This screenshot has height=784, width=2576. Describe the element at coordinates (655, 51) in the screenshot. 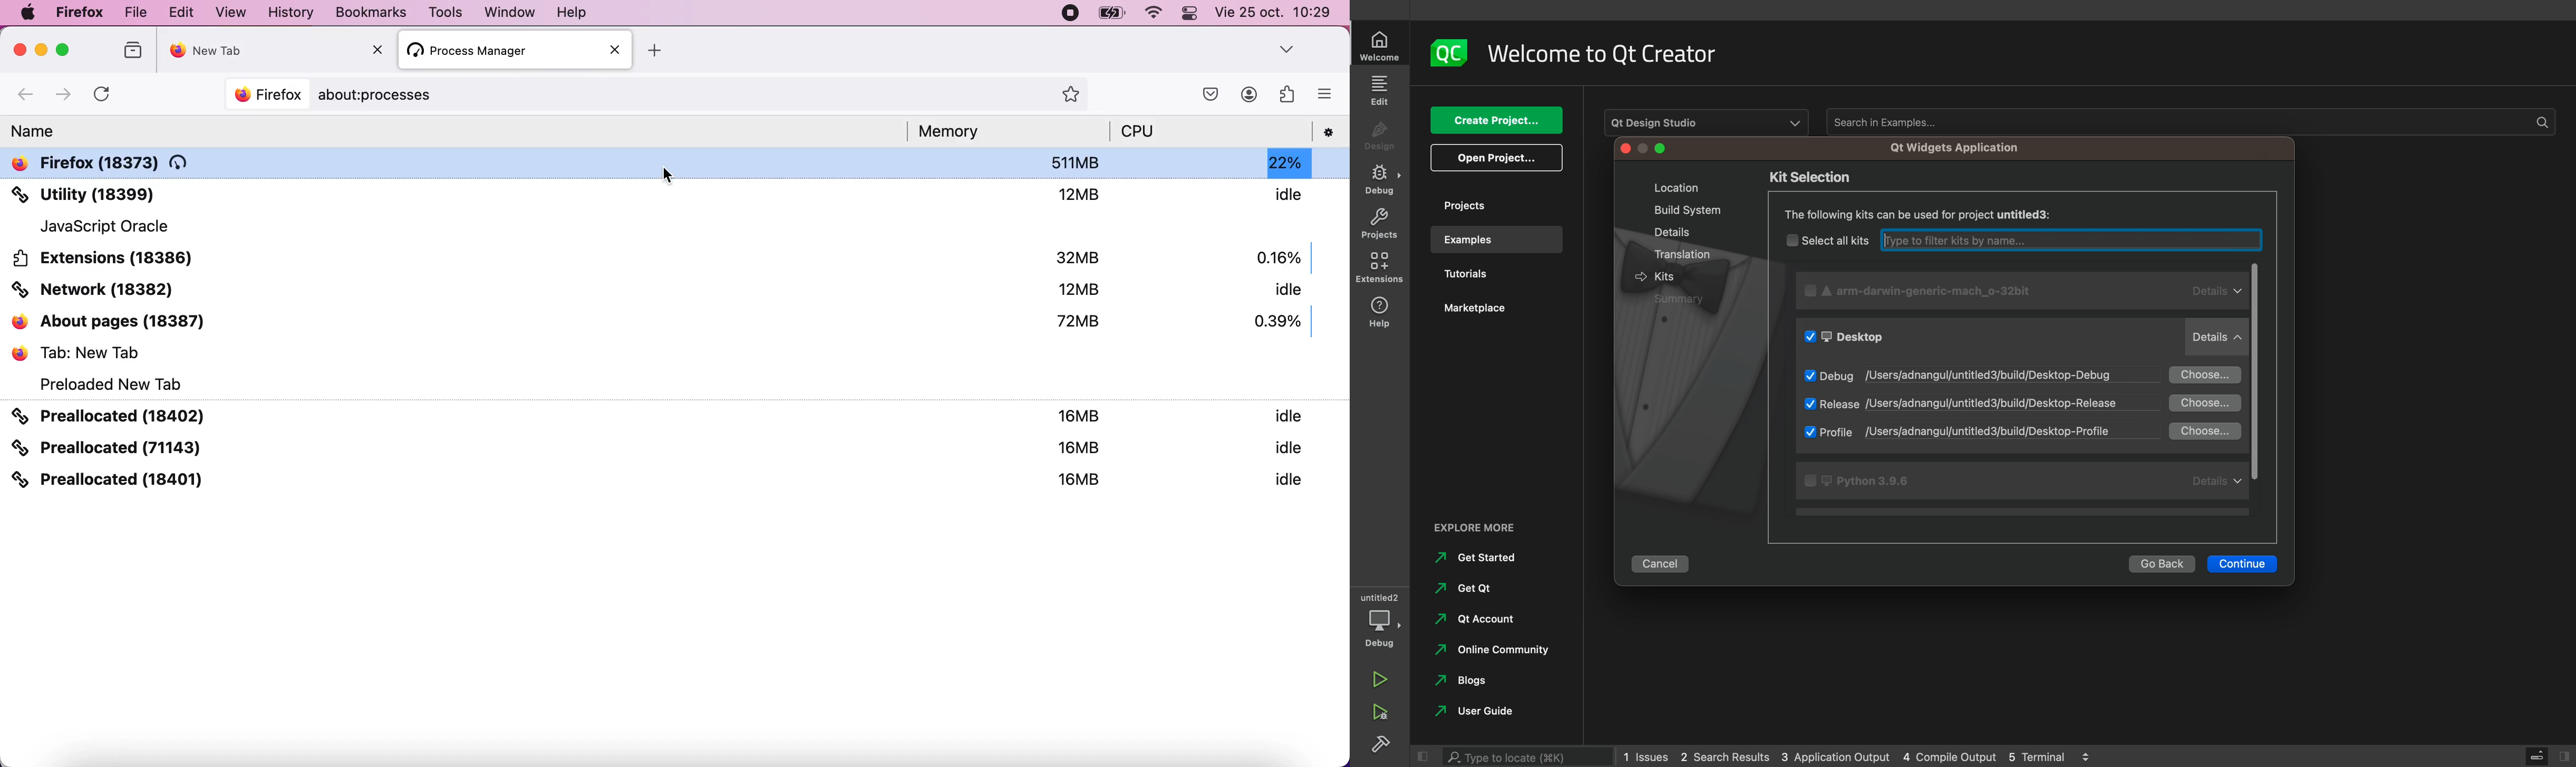

I see `Add Web page` at that location.